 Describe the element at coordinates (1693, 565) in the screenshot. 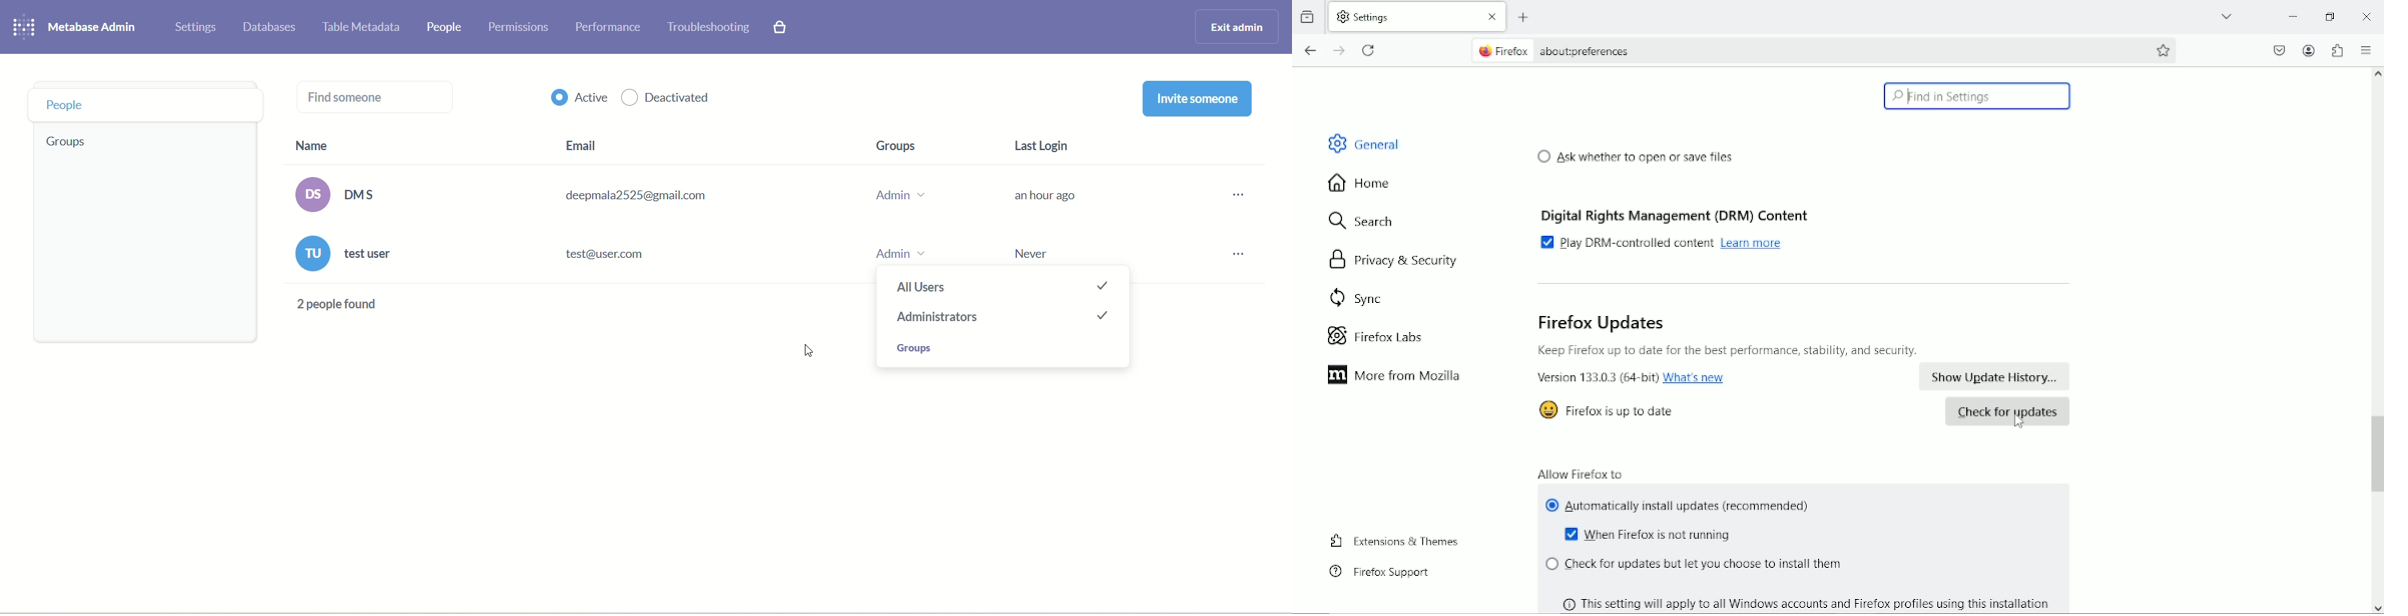

I see `(© Check for updates but let you choose to install them` at that location.